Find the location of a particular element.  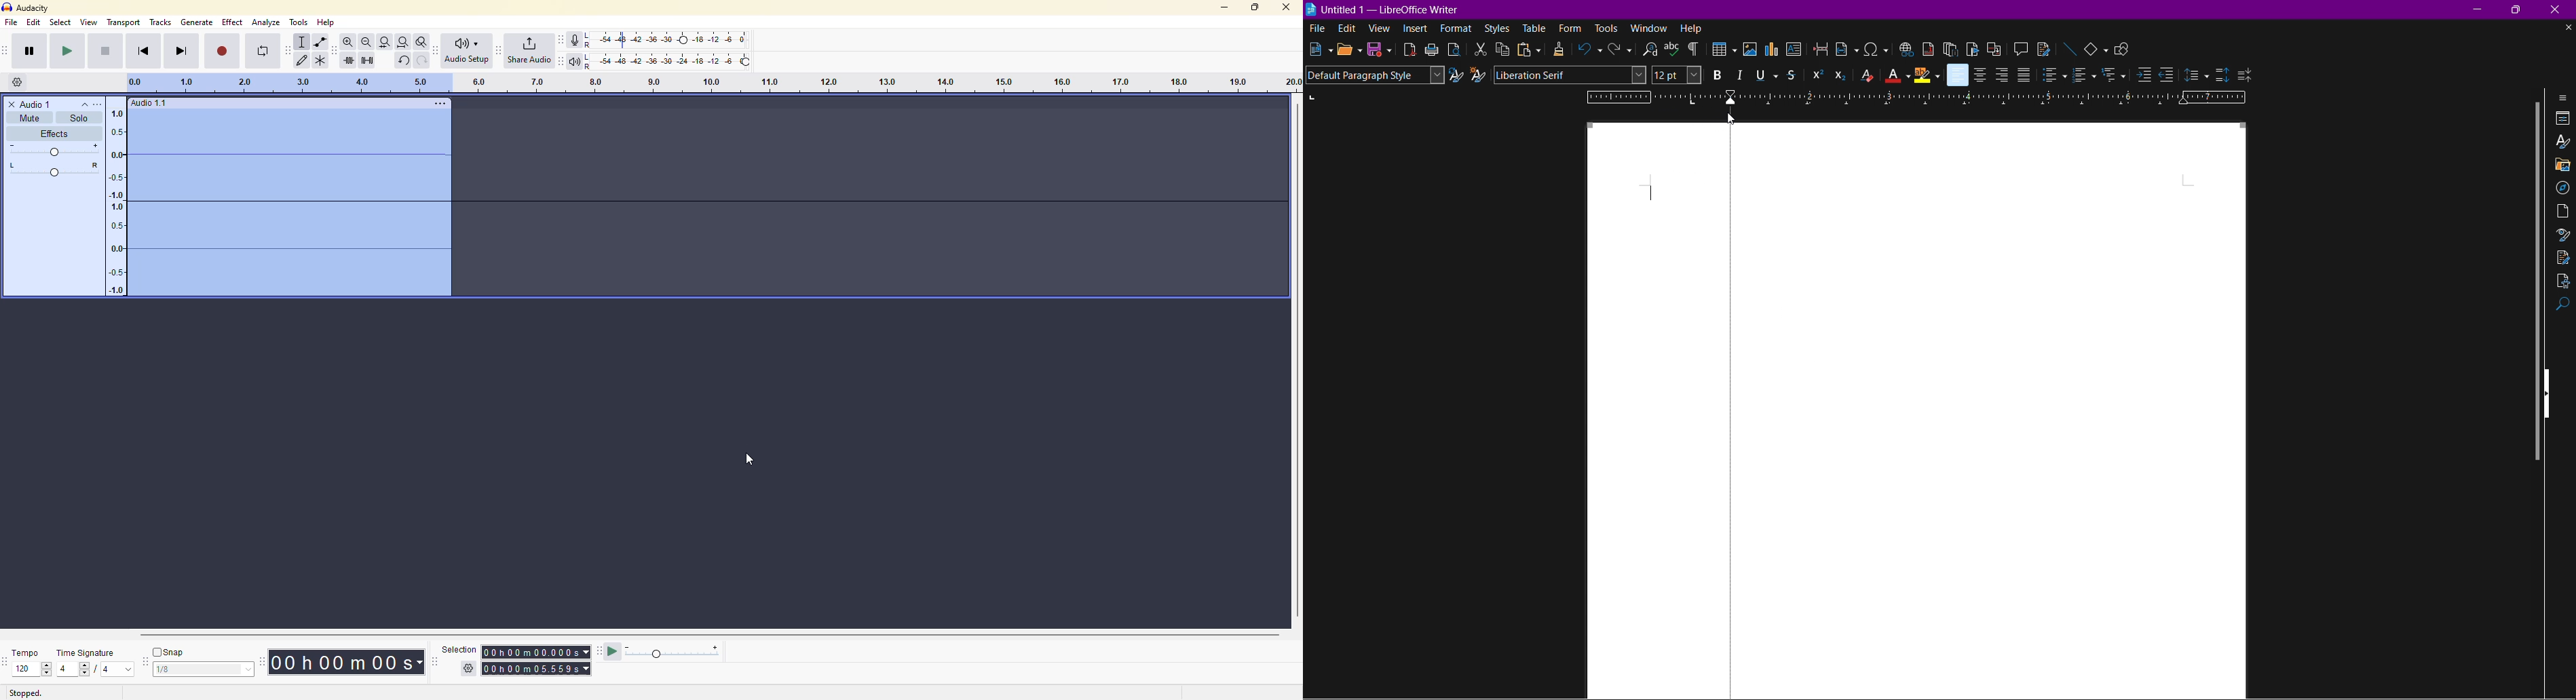

Accessibility Check is located at coordinates (2564, 282).